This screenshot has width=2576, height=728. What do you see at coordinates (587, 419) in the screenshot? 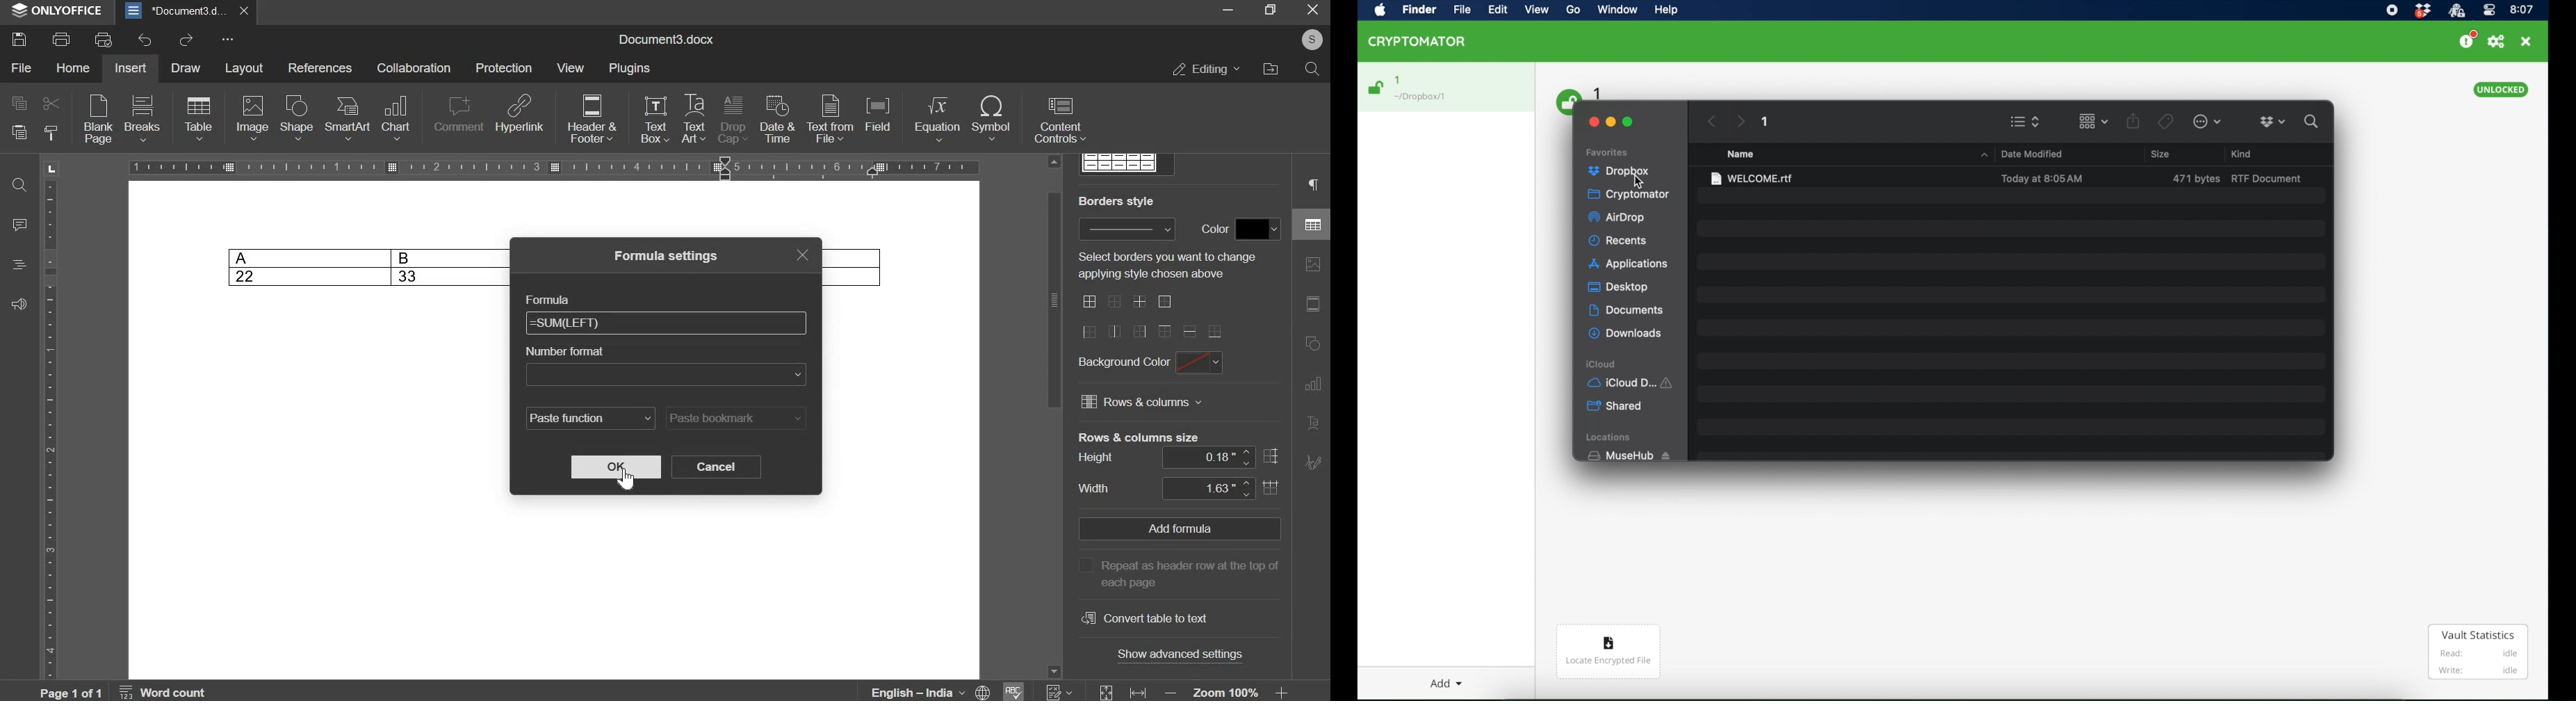
I see `paste function` at bounding box center [587, 419].